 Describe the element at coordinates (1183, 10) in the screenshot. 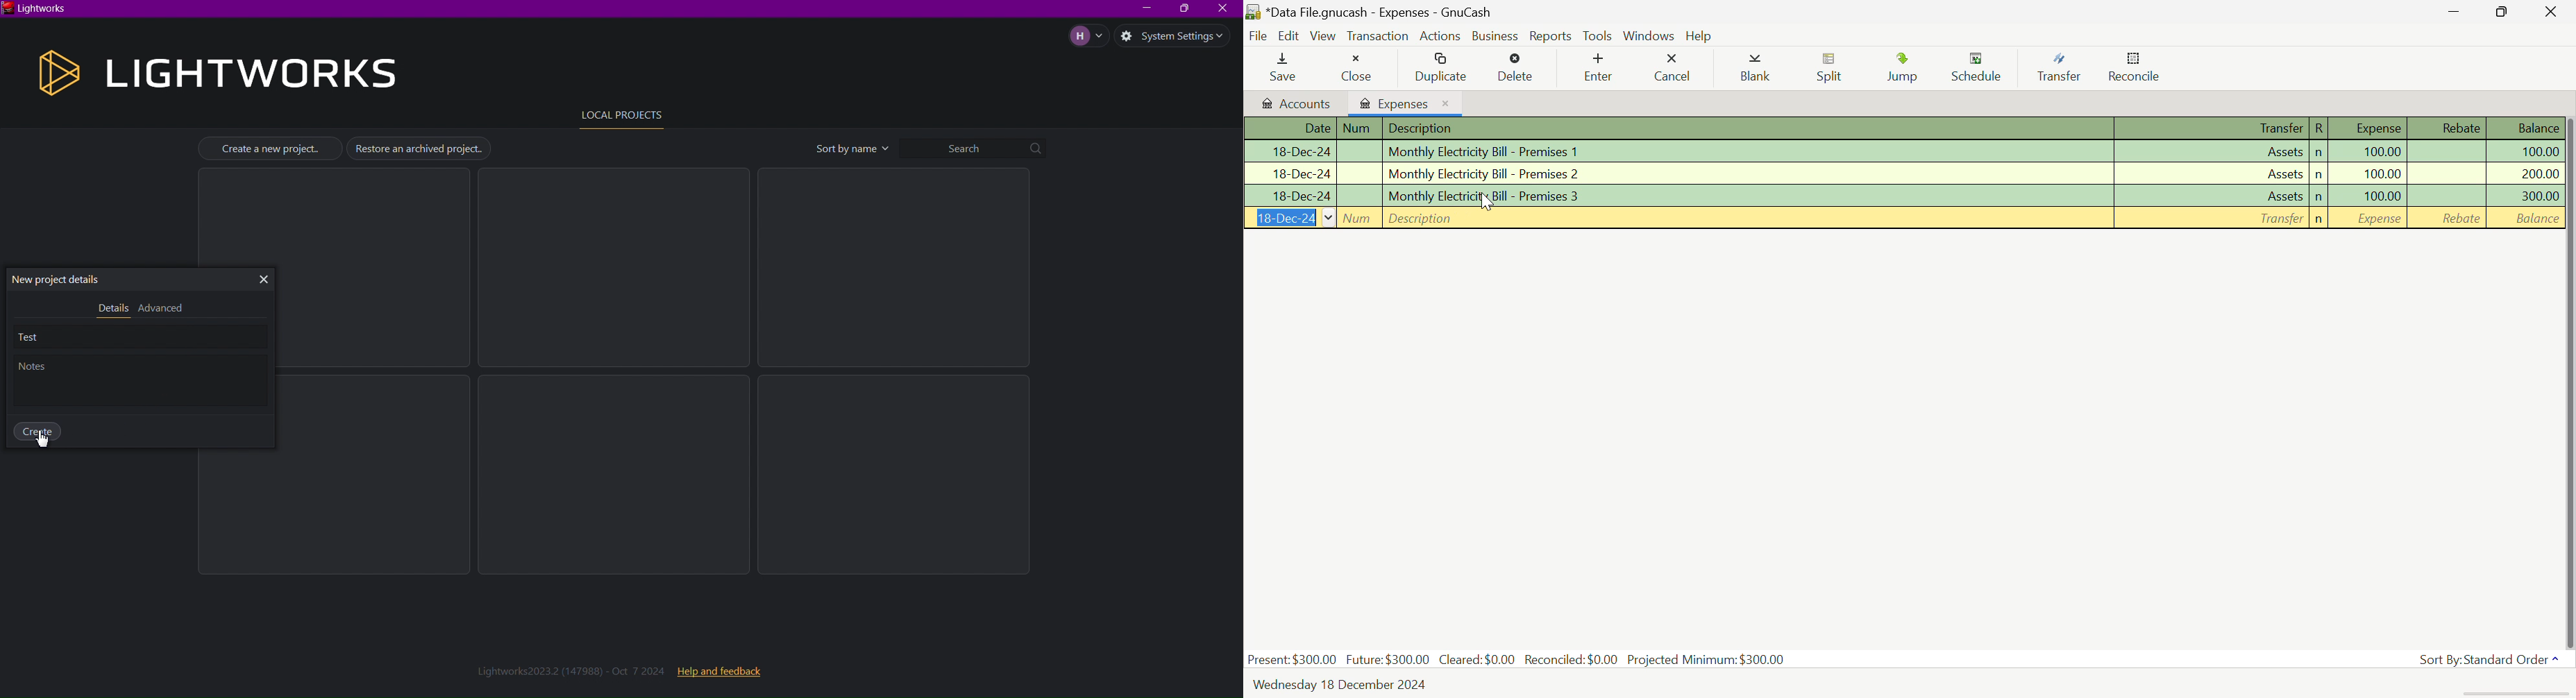

I see `Maximize` at that location.